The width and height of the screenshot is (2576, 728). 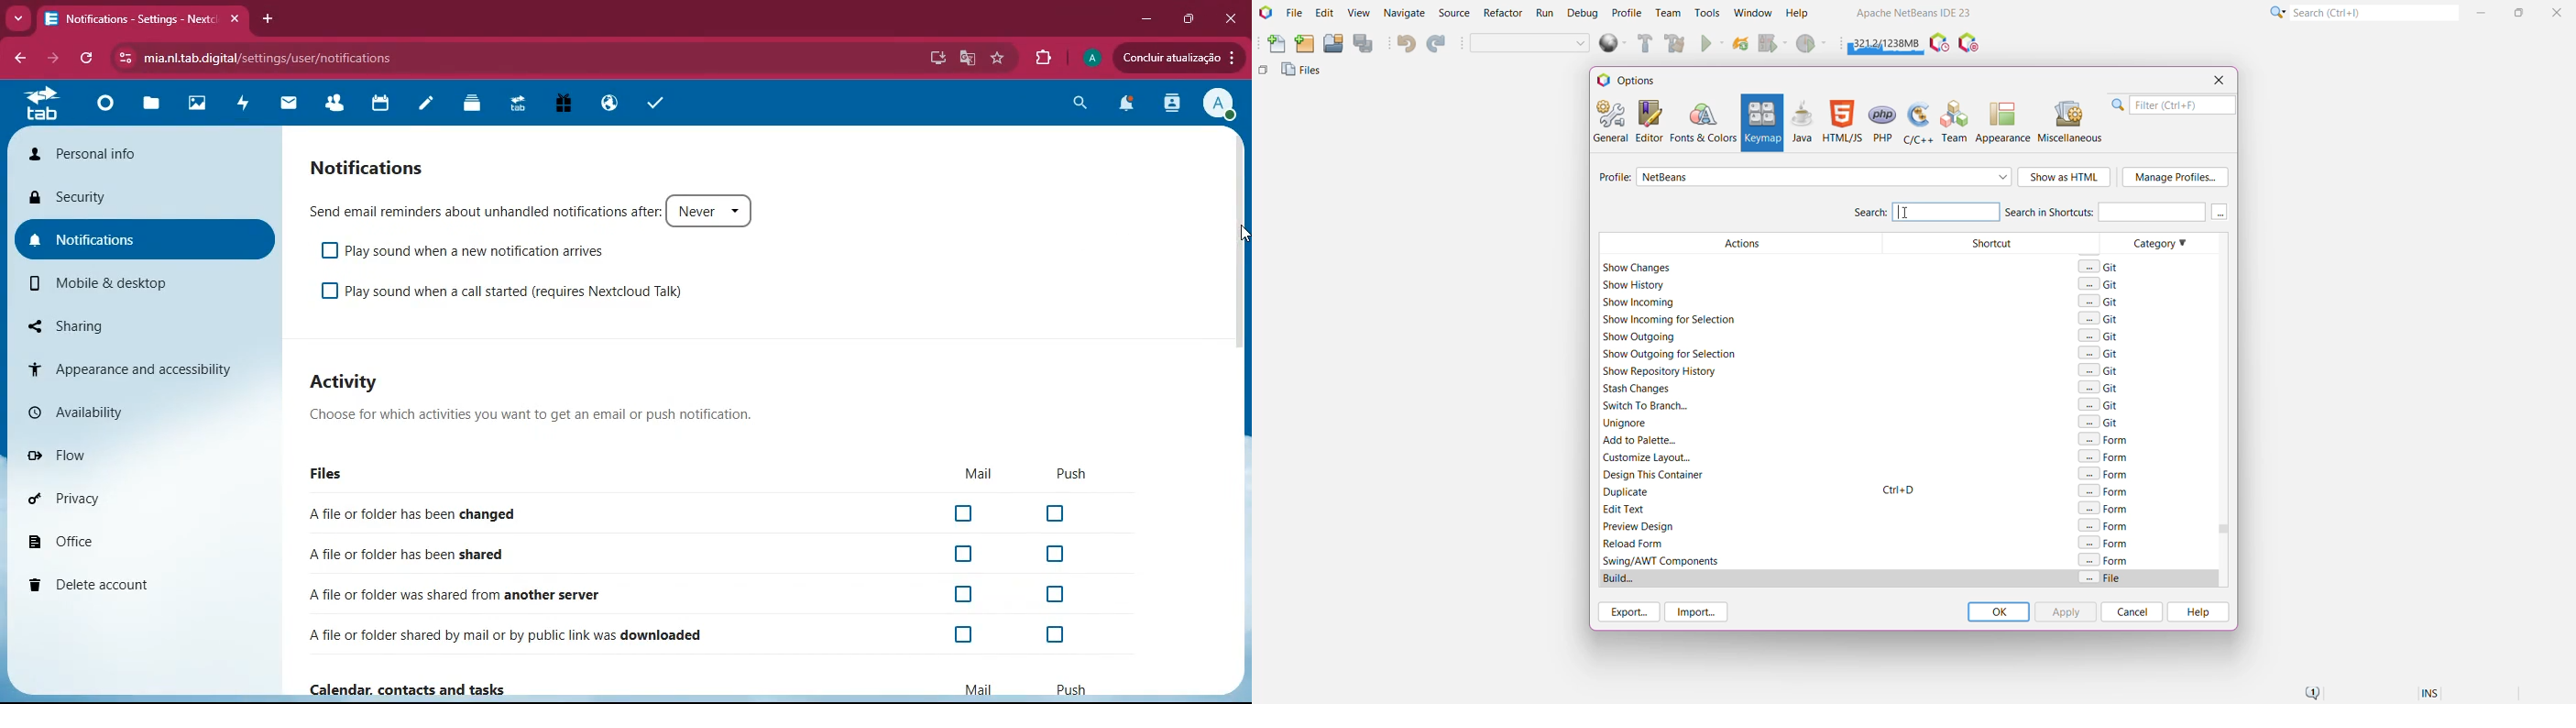 I want to click on delete , so click(x=126, y=579).